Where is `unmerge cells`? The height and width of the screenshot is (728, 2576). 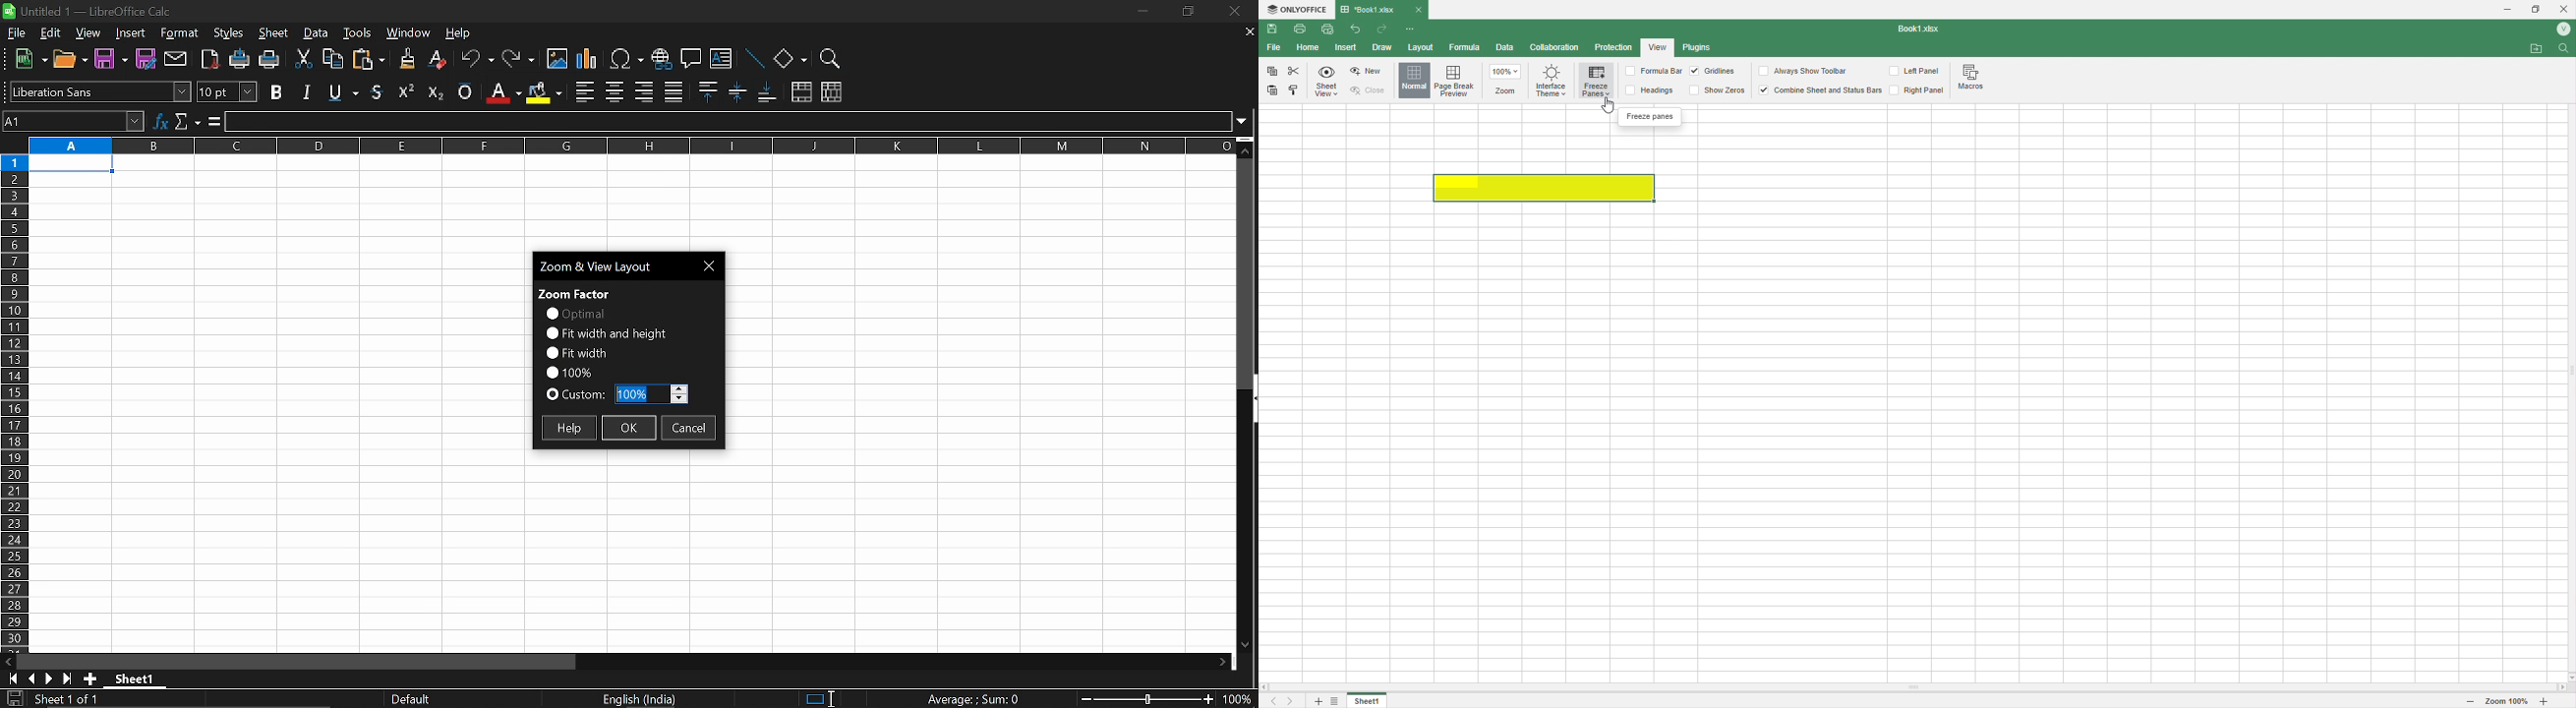
unmerge cells is located at coordinates (831, 91).